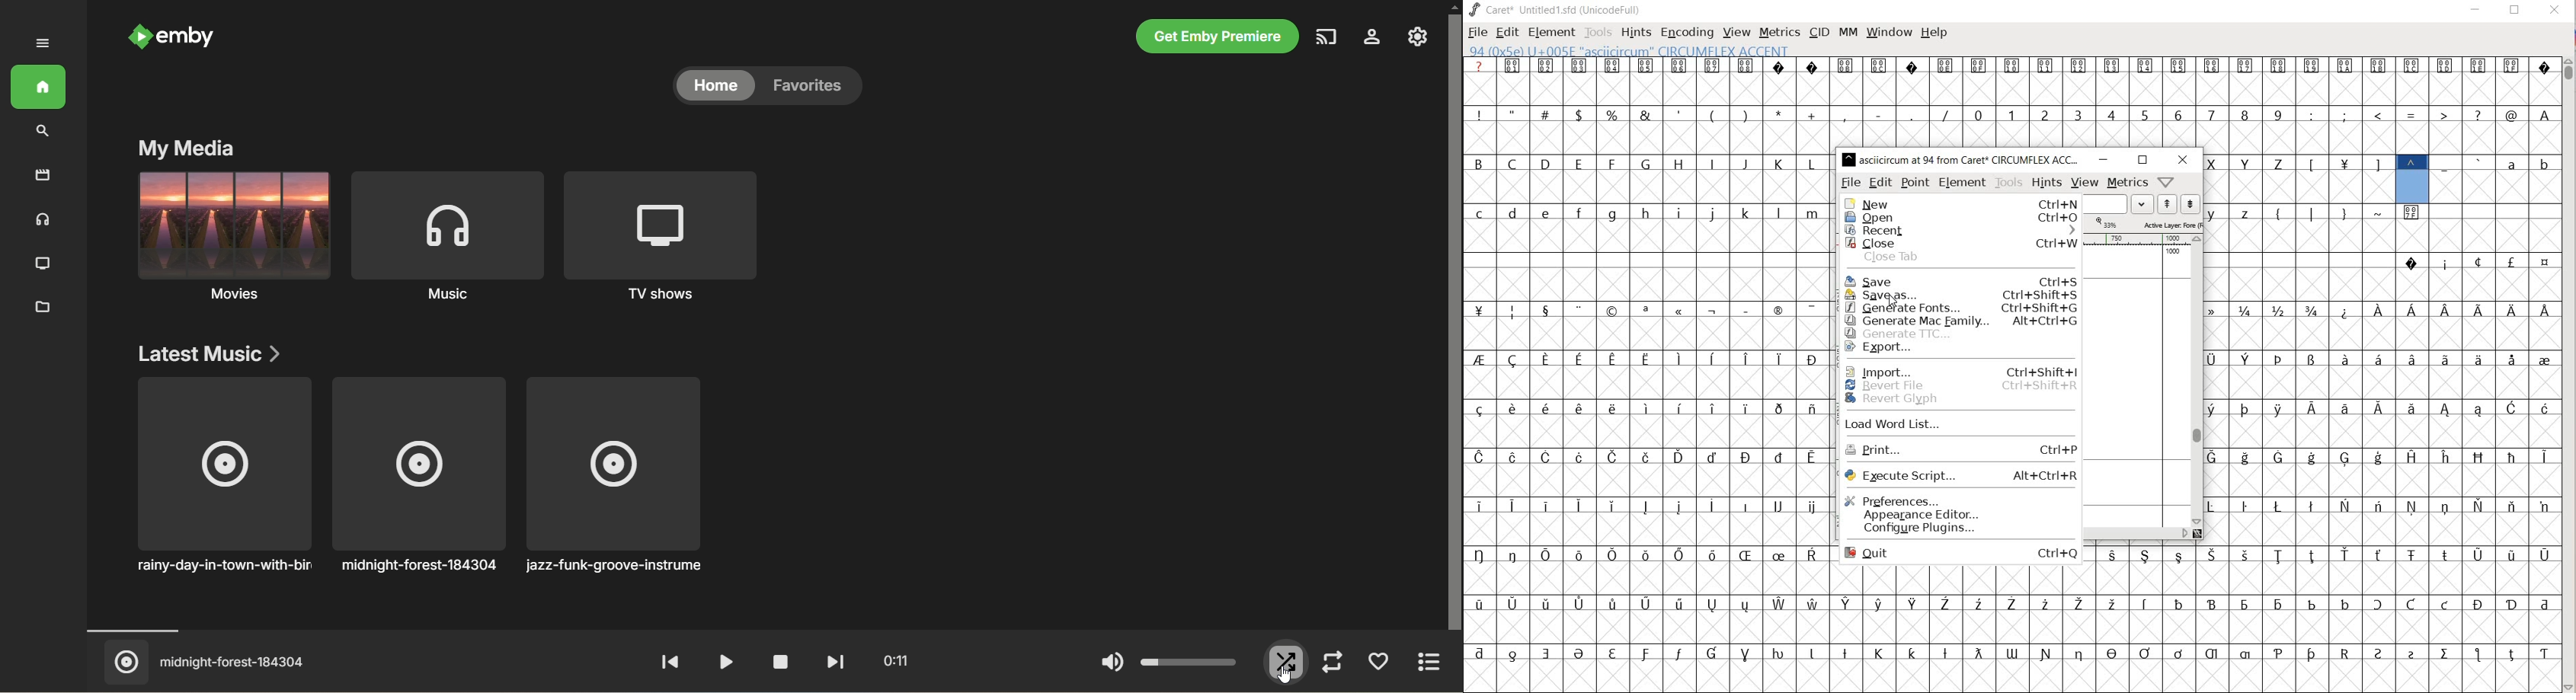 This screenshot has width=2576, height=700. What do you see at coordinates (2104, 160) in the screenshot?
I see `minimize` at bounding box center [2104, 160].